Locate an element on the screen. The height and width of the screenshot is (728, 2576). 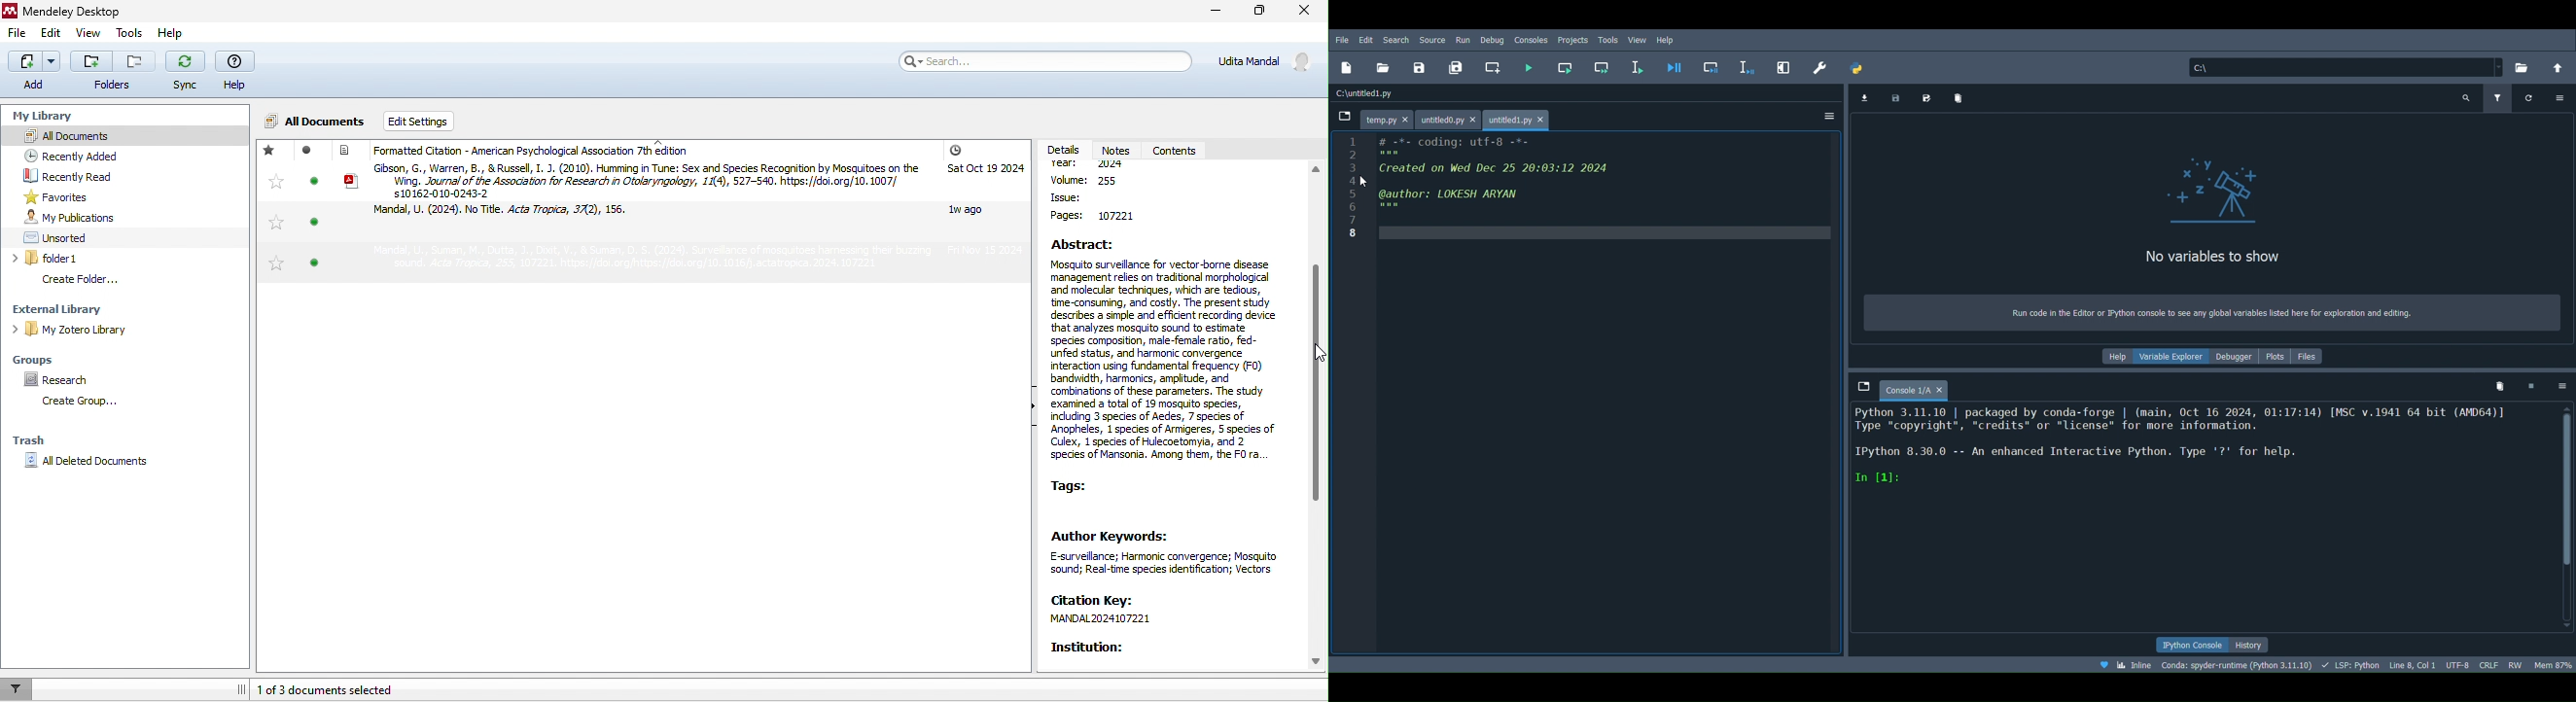
Projects is located at coordinates (1573, 40).